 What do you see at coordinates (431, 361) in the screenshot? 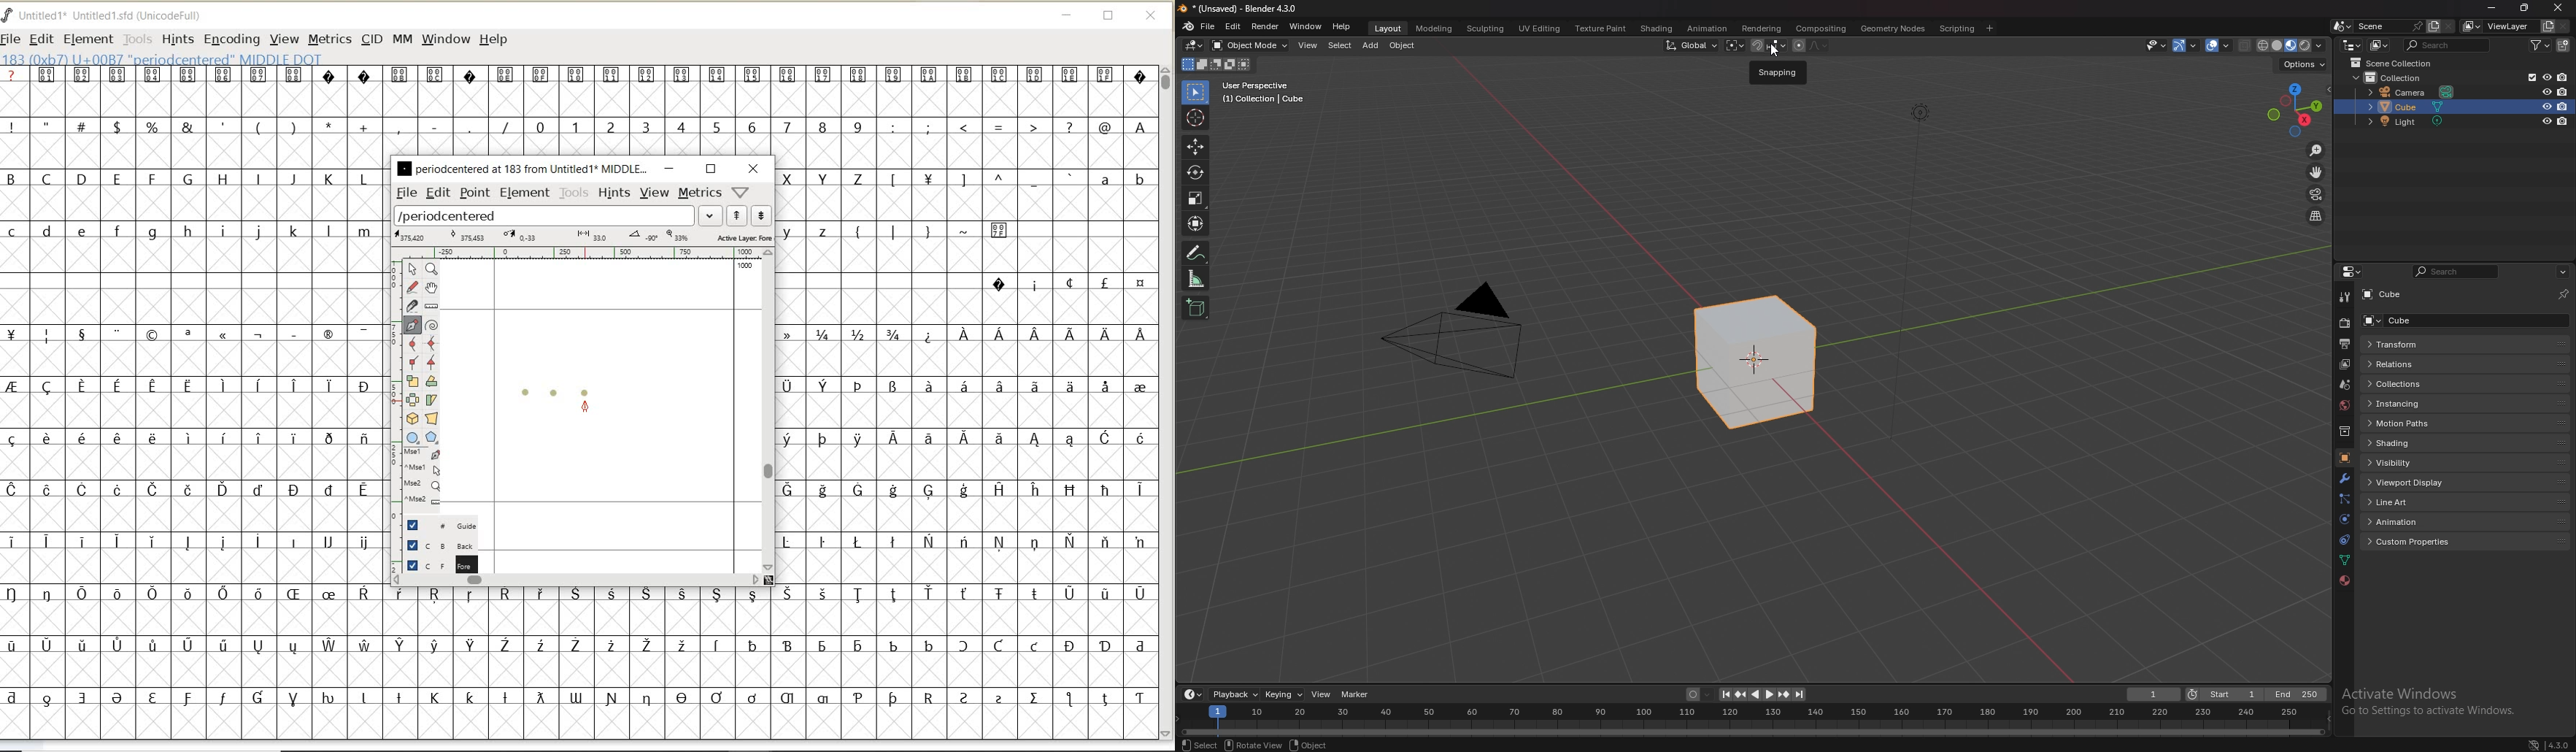
I see `Add a corner point` at bounding box center [431, 361].